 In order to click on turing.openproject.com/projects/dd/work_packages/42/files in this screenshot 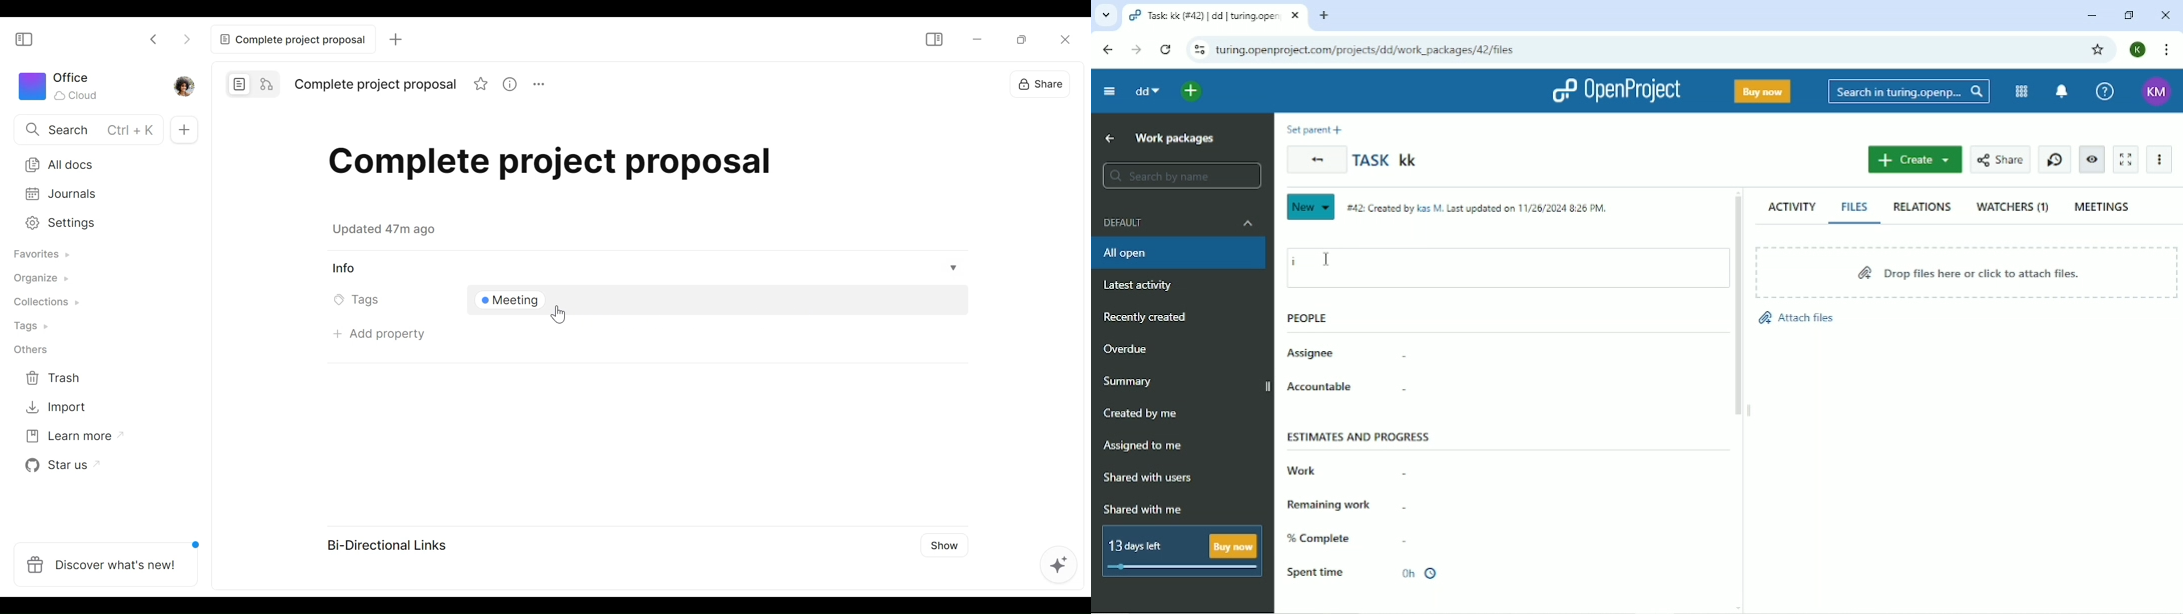, I will do `click(1366, 49)`.